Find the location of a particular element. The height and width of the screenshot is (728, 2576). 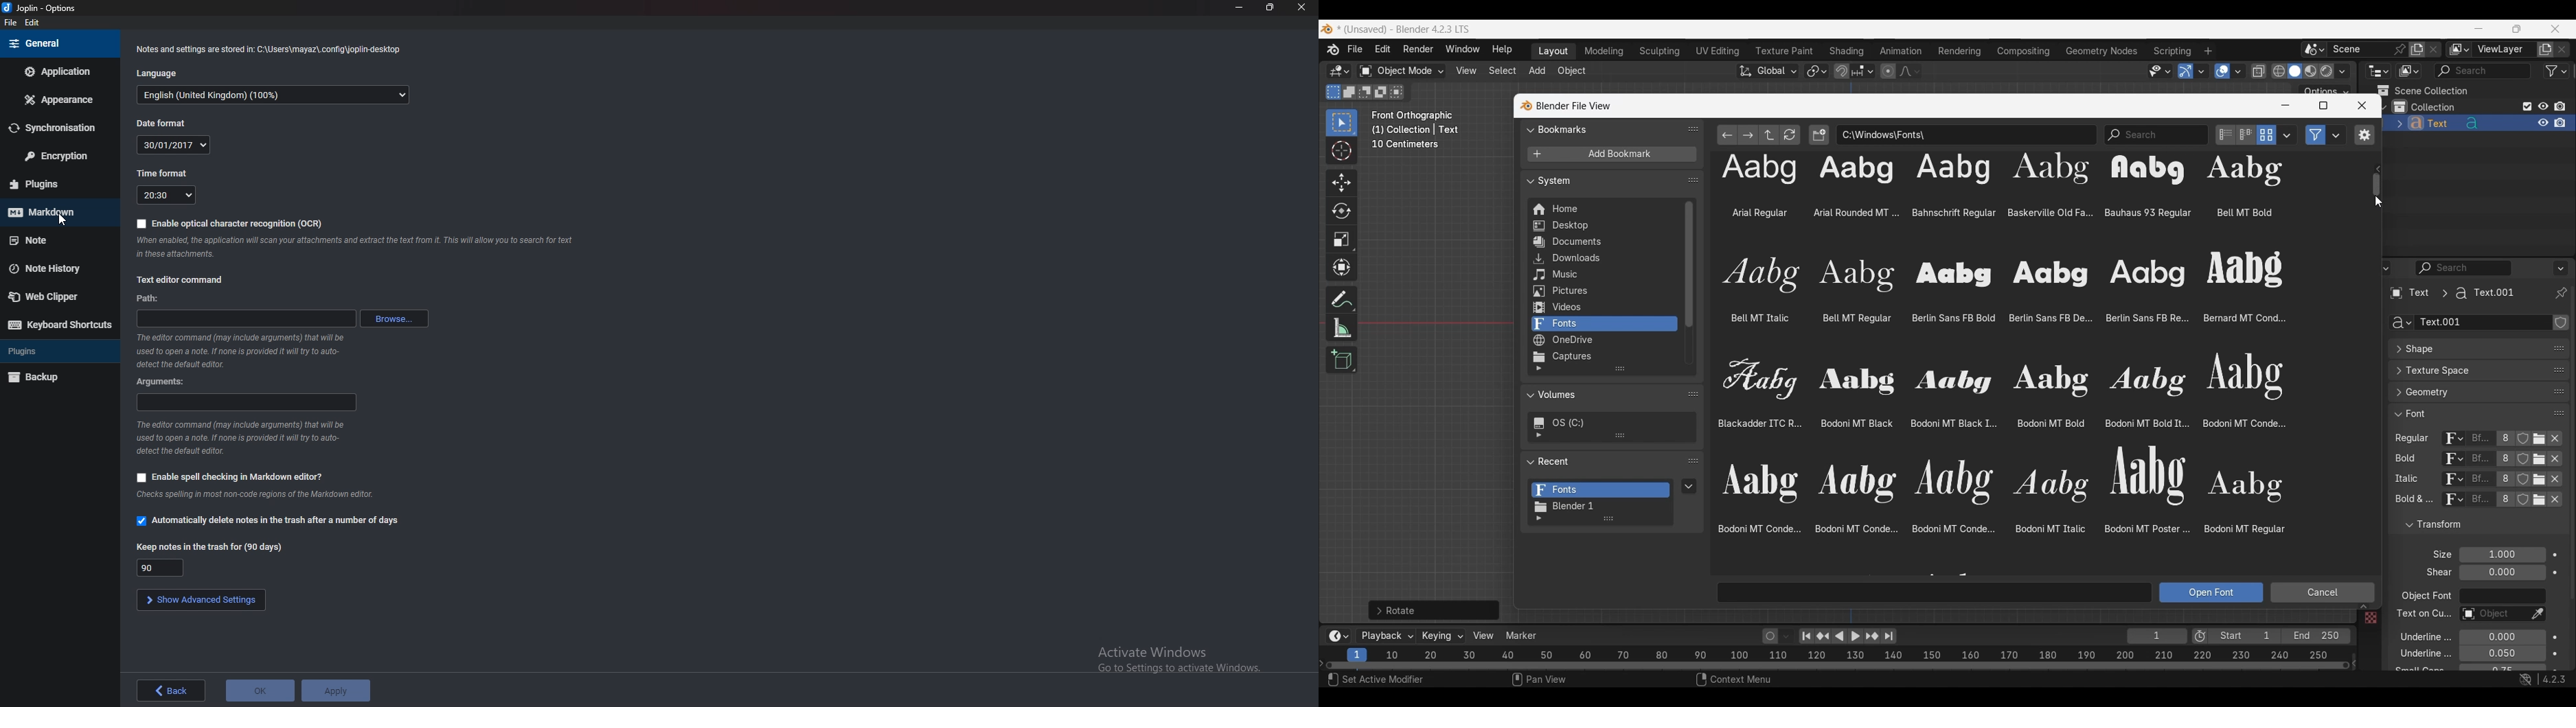

Underline position is located at coordinates (2501, 638).